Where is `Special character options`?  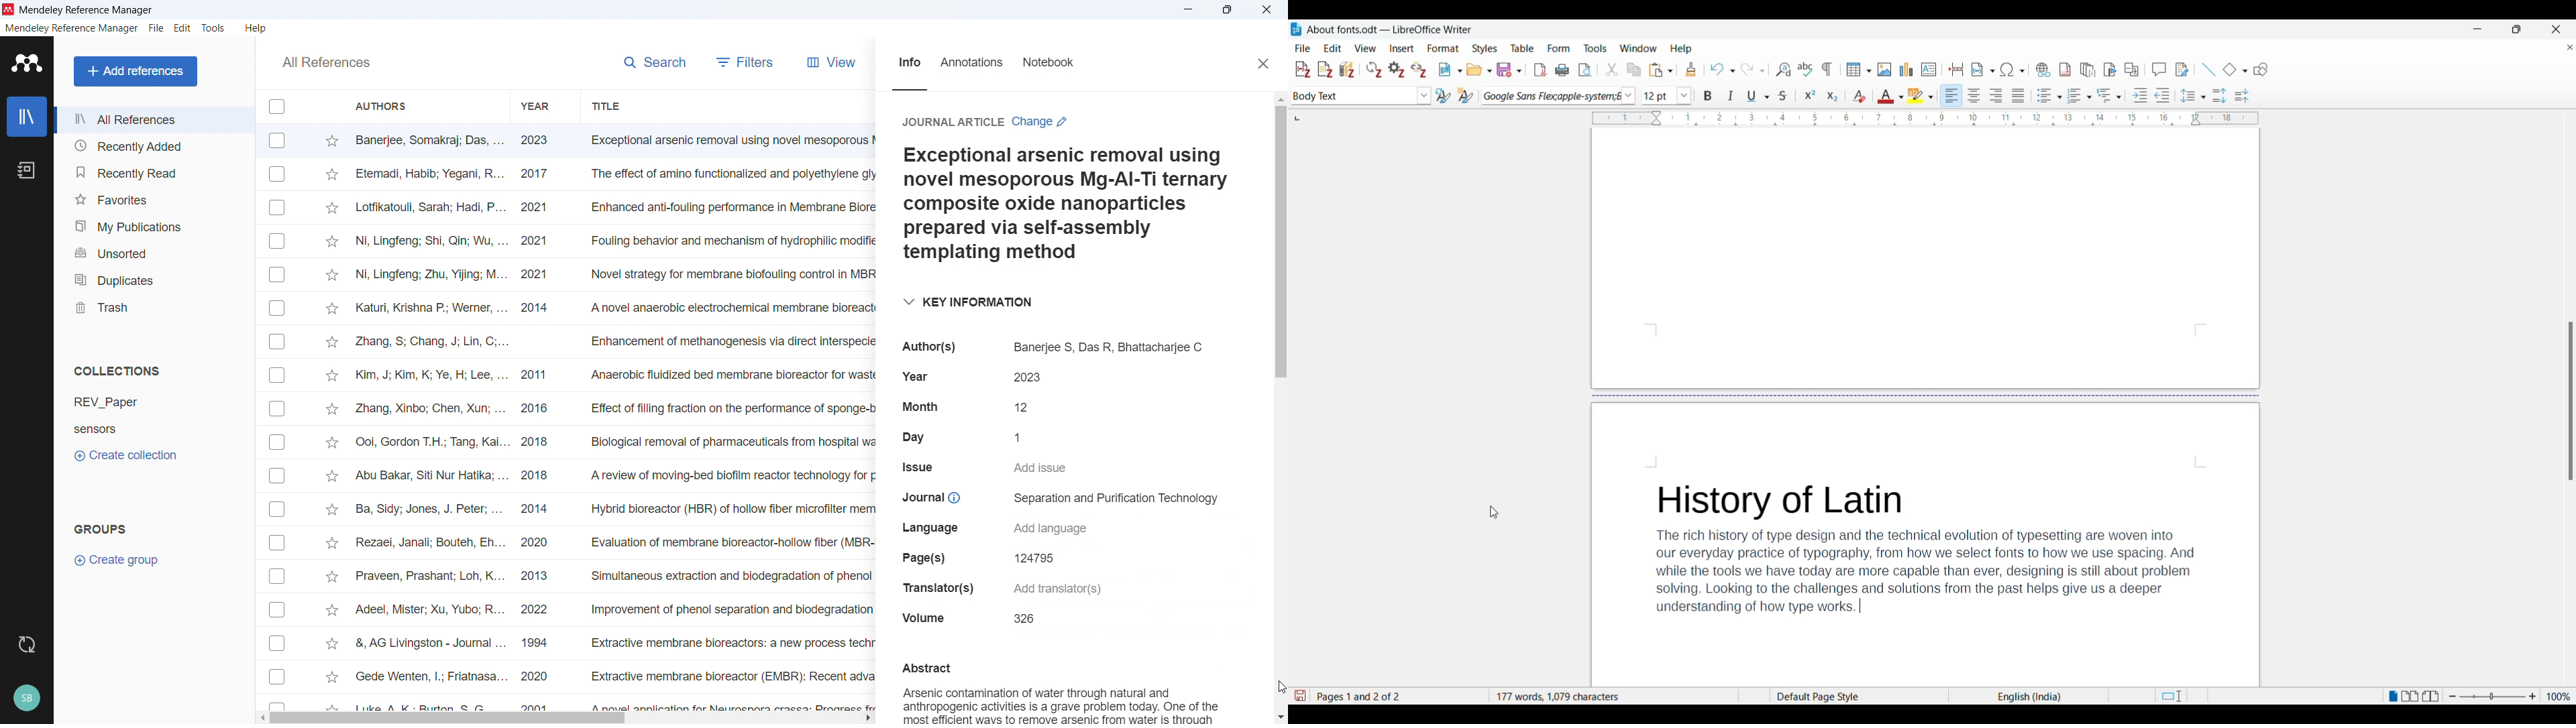
Special character options is located at coordinates (2012, 69).